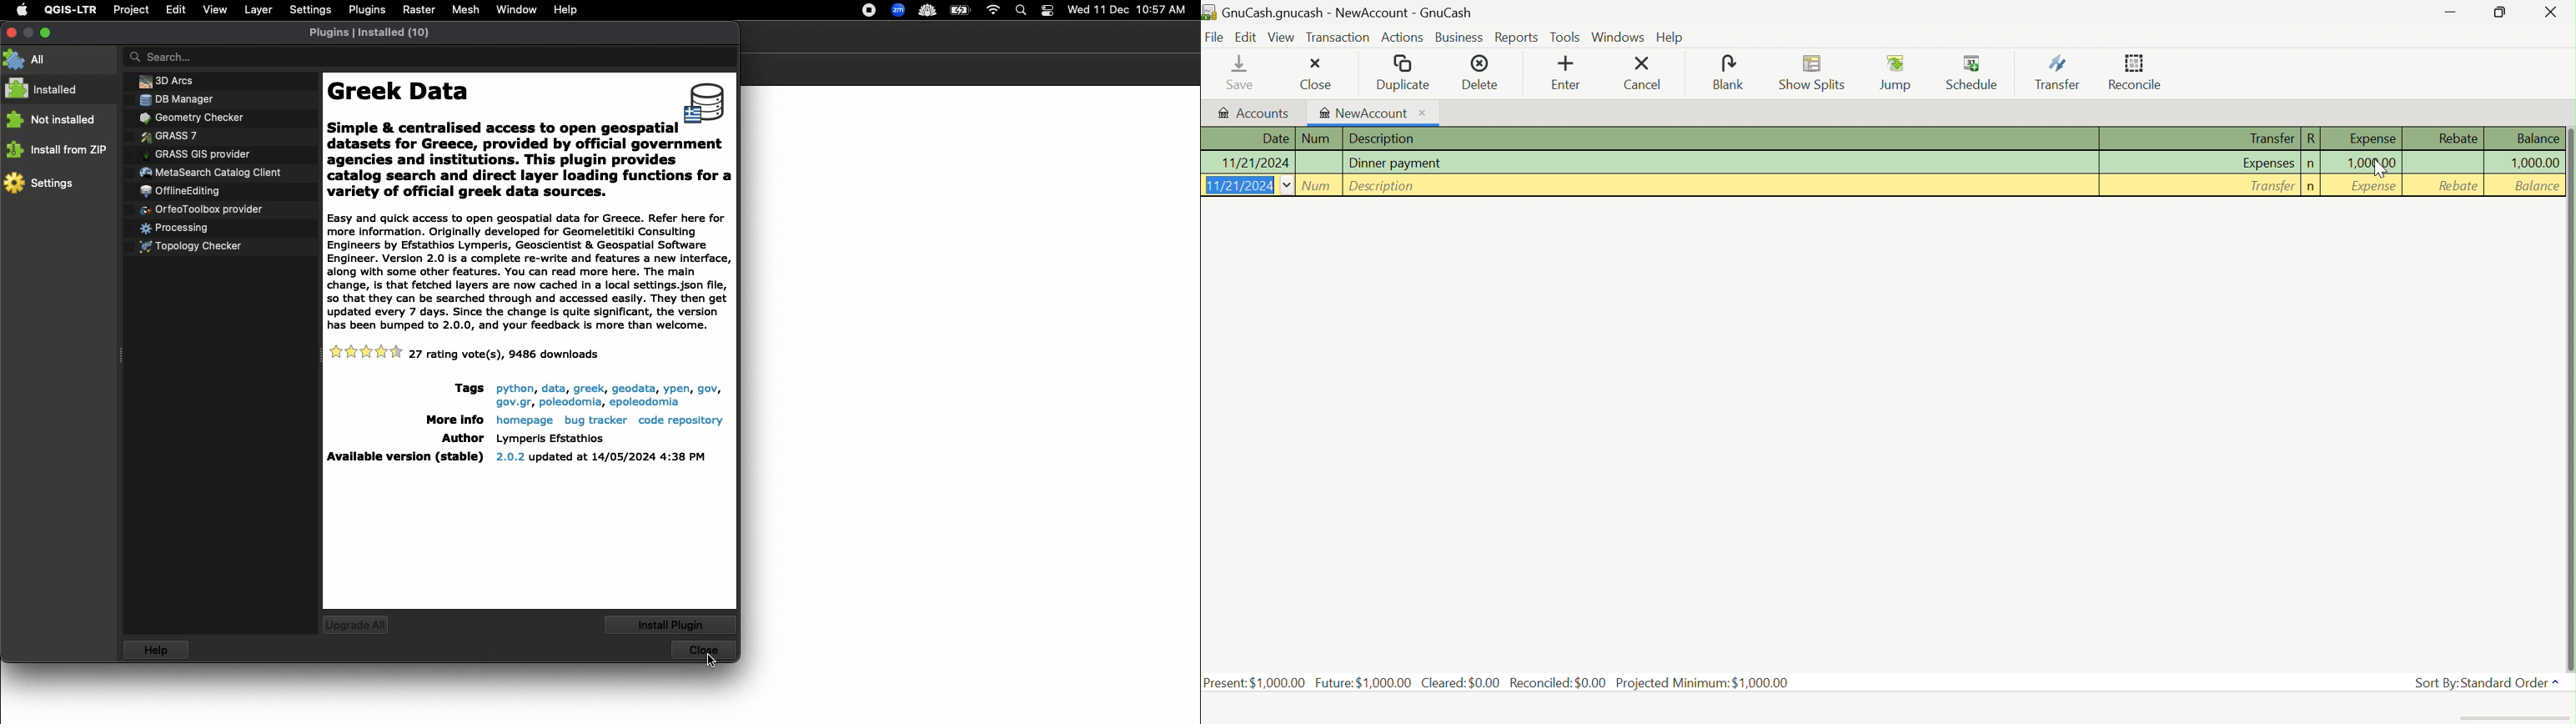 The height and width of the screenshot is (728, 2576). I want to click on Balance, so click(2534, 185).